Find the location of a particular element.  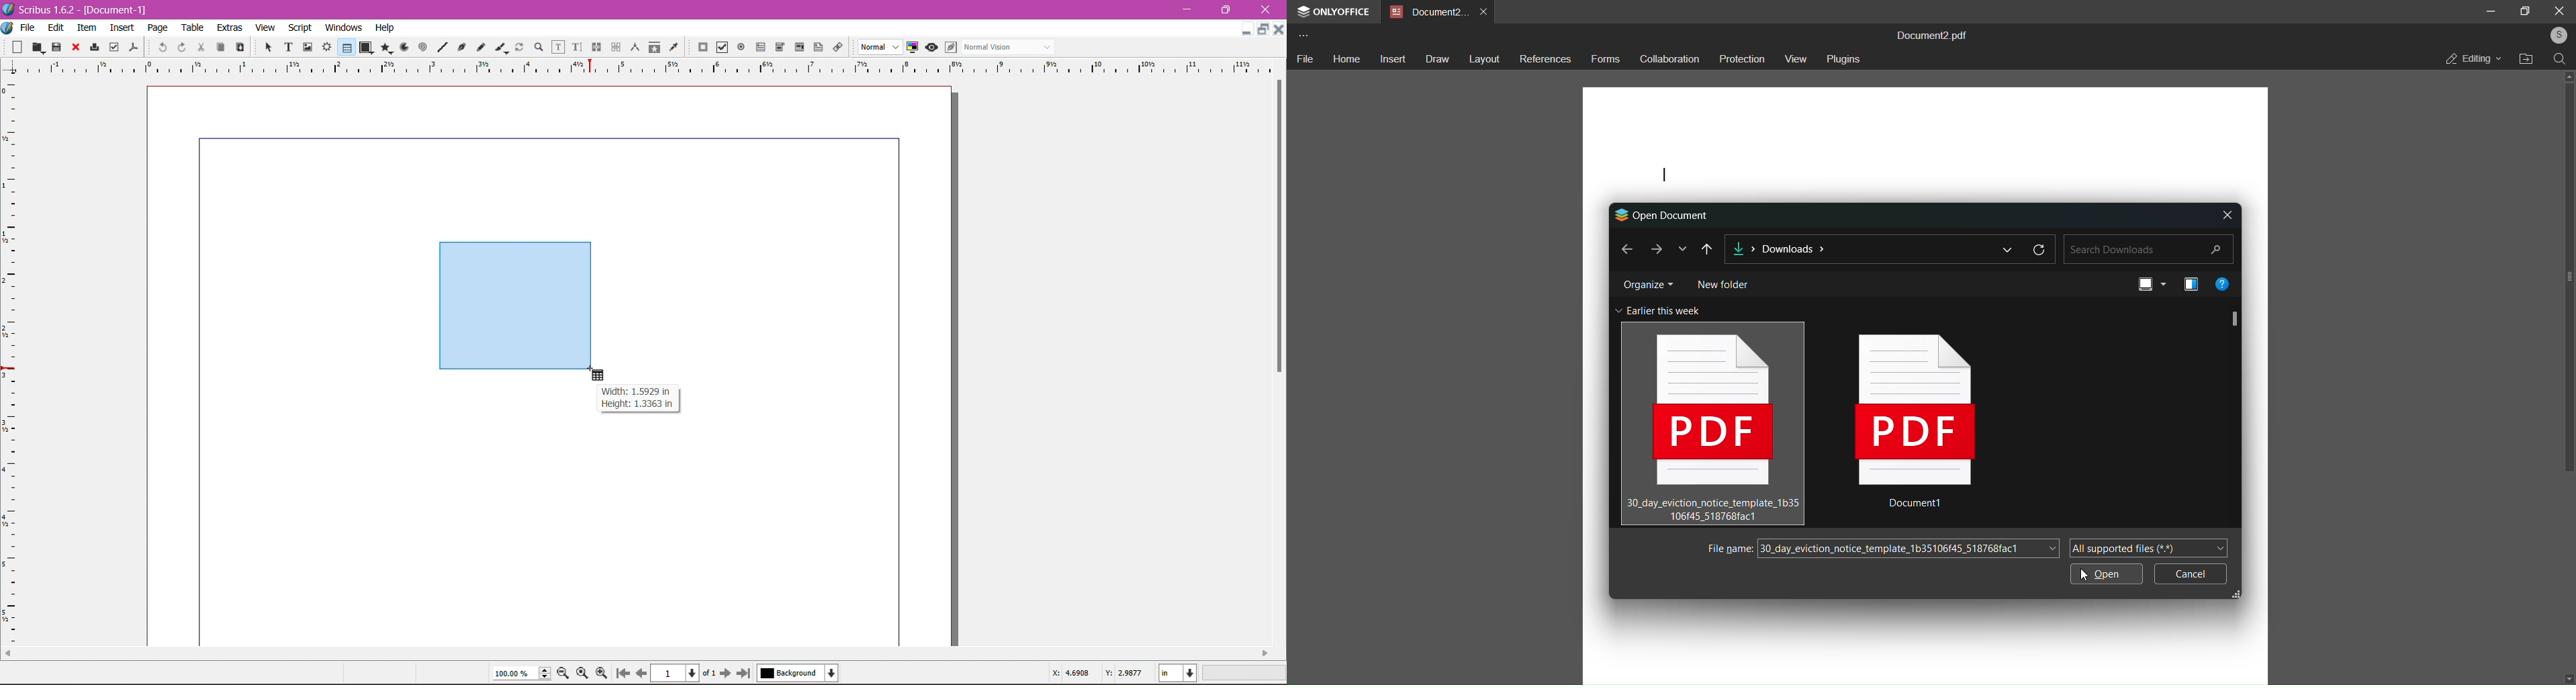

scroll bar is located at coordinates (635, 652).